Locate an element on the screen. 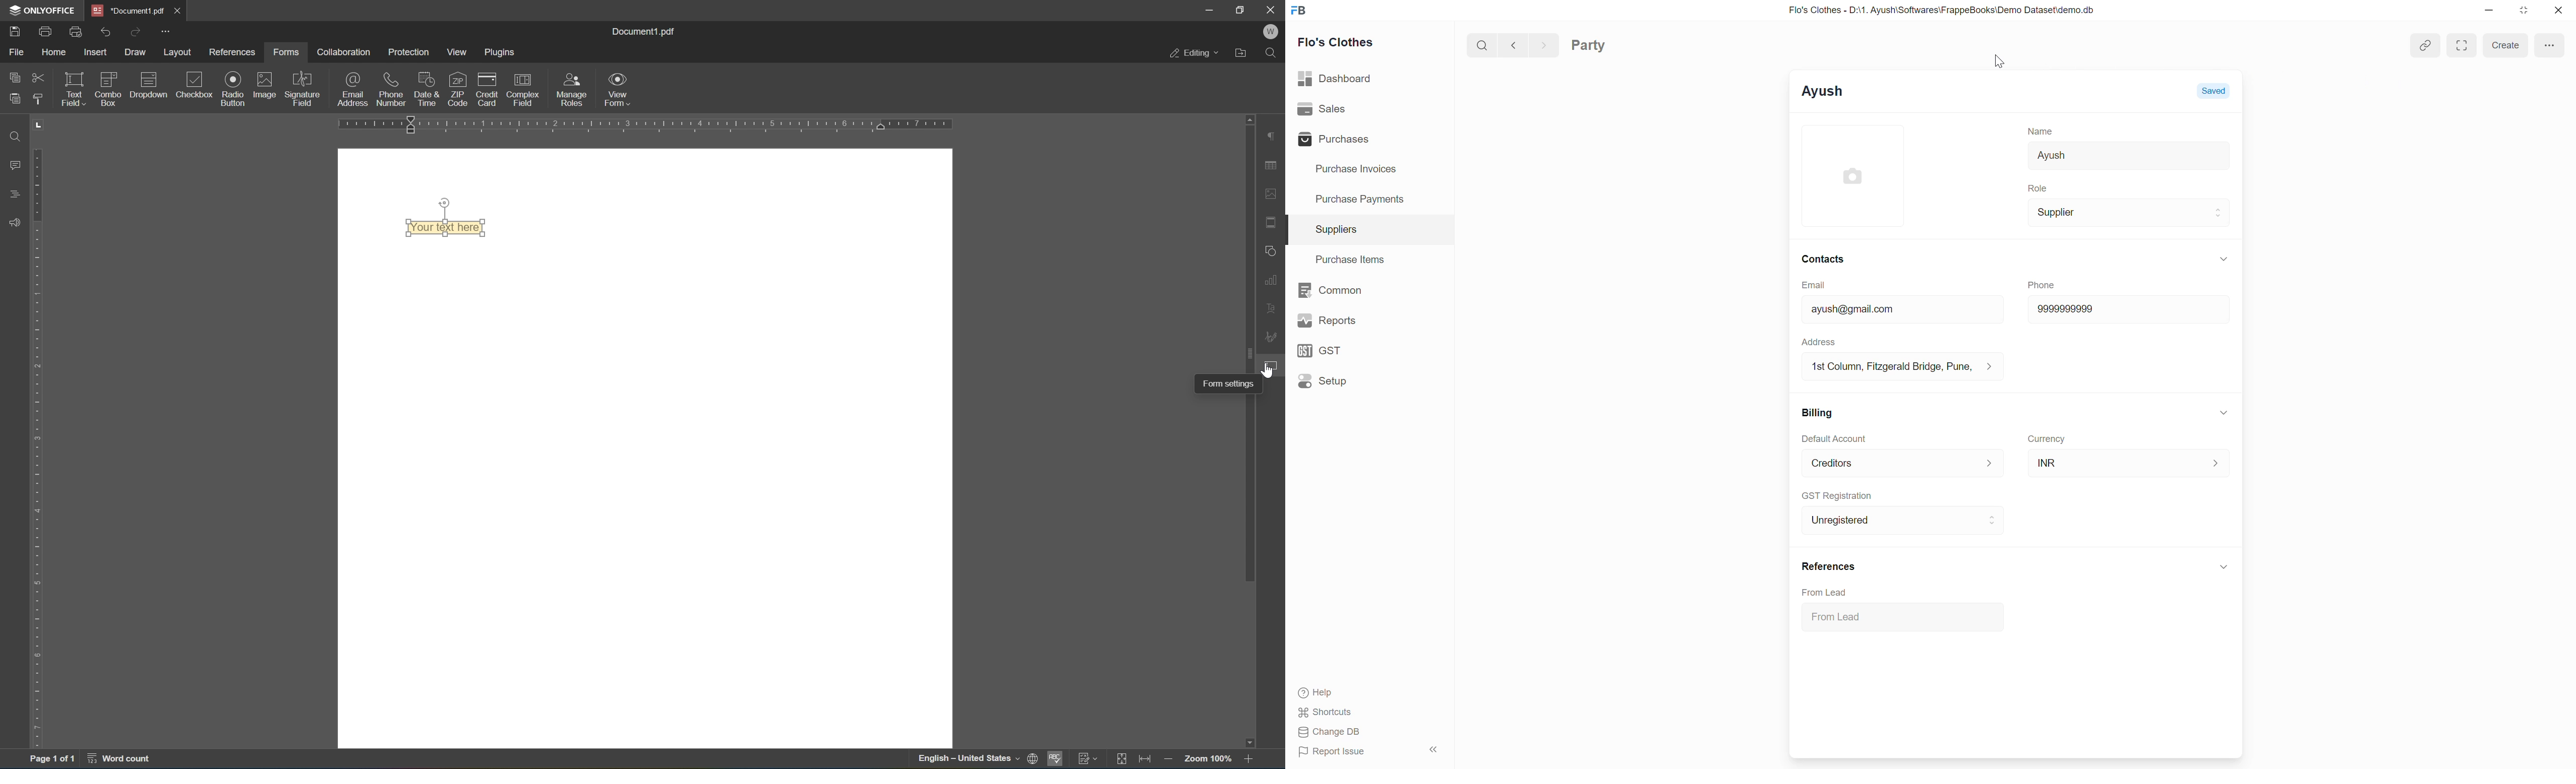 Image resolution: width=2576 pixels, height=784 pixels. Currency is located at coordinates (2047, 439).